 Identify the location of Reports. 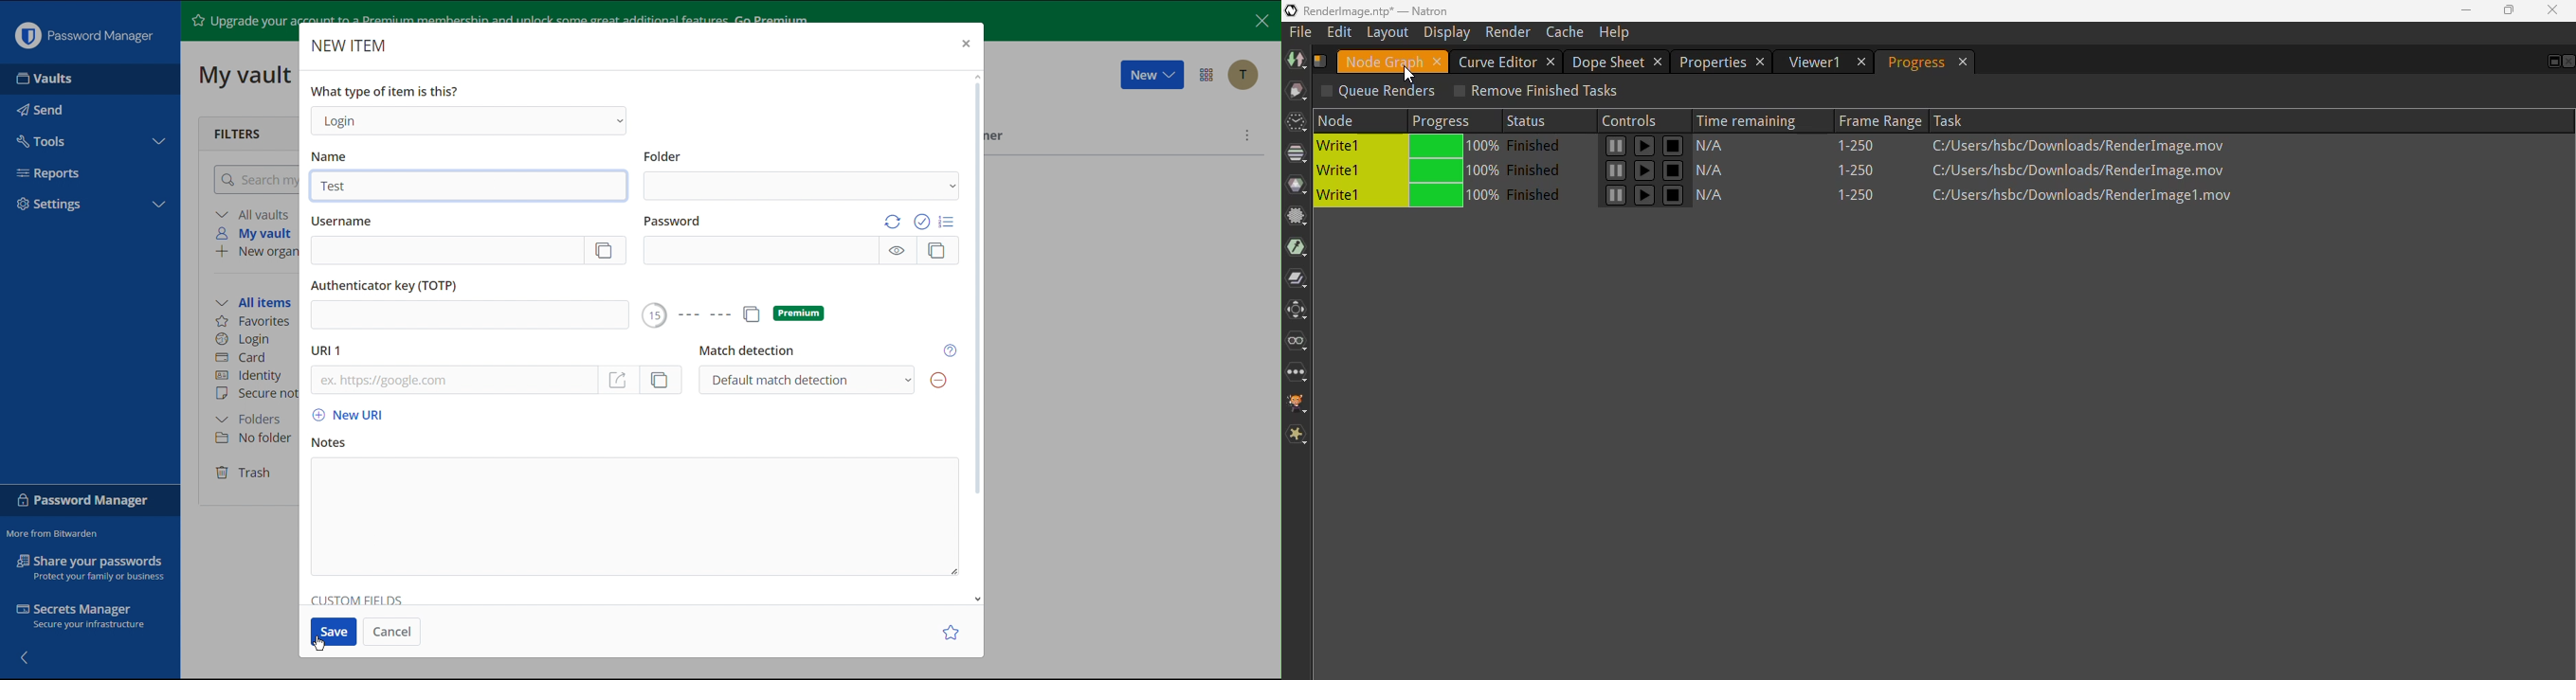
(87, 174).